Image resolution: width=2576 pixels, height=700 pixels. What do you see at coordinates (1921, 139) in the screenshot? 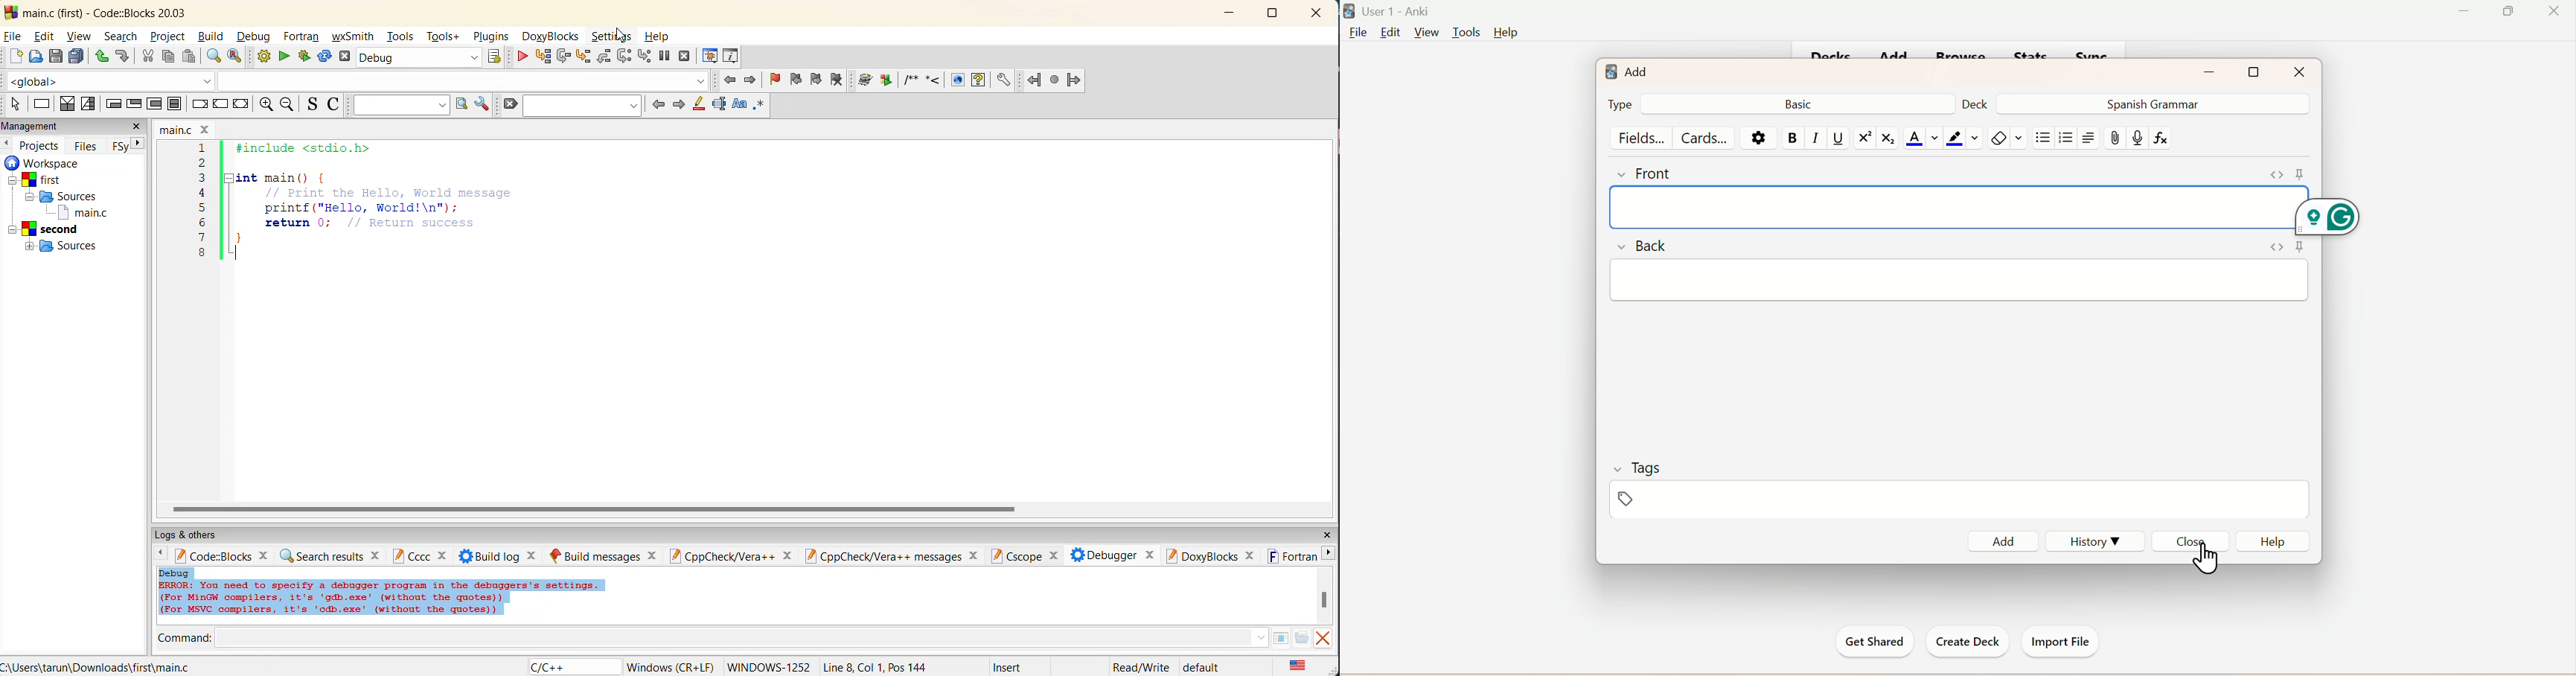
I see `Text Color` at bounding box center [1921, 139].